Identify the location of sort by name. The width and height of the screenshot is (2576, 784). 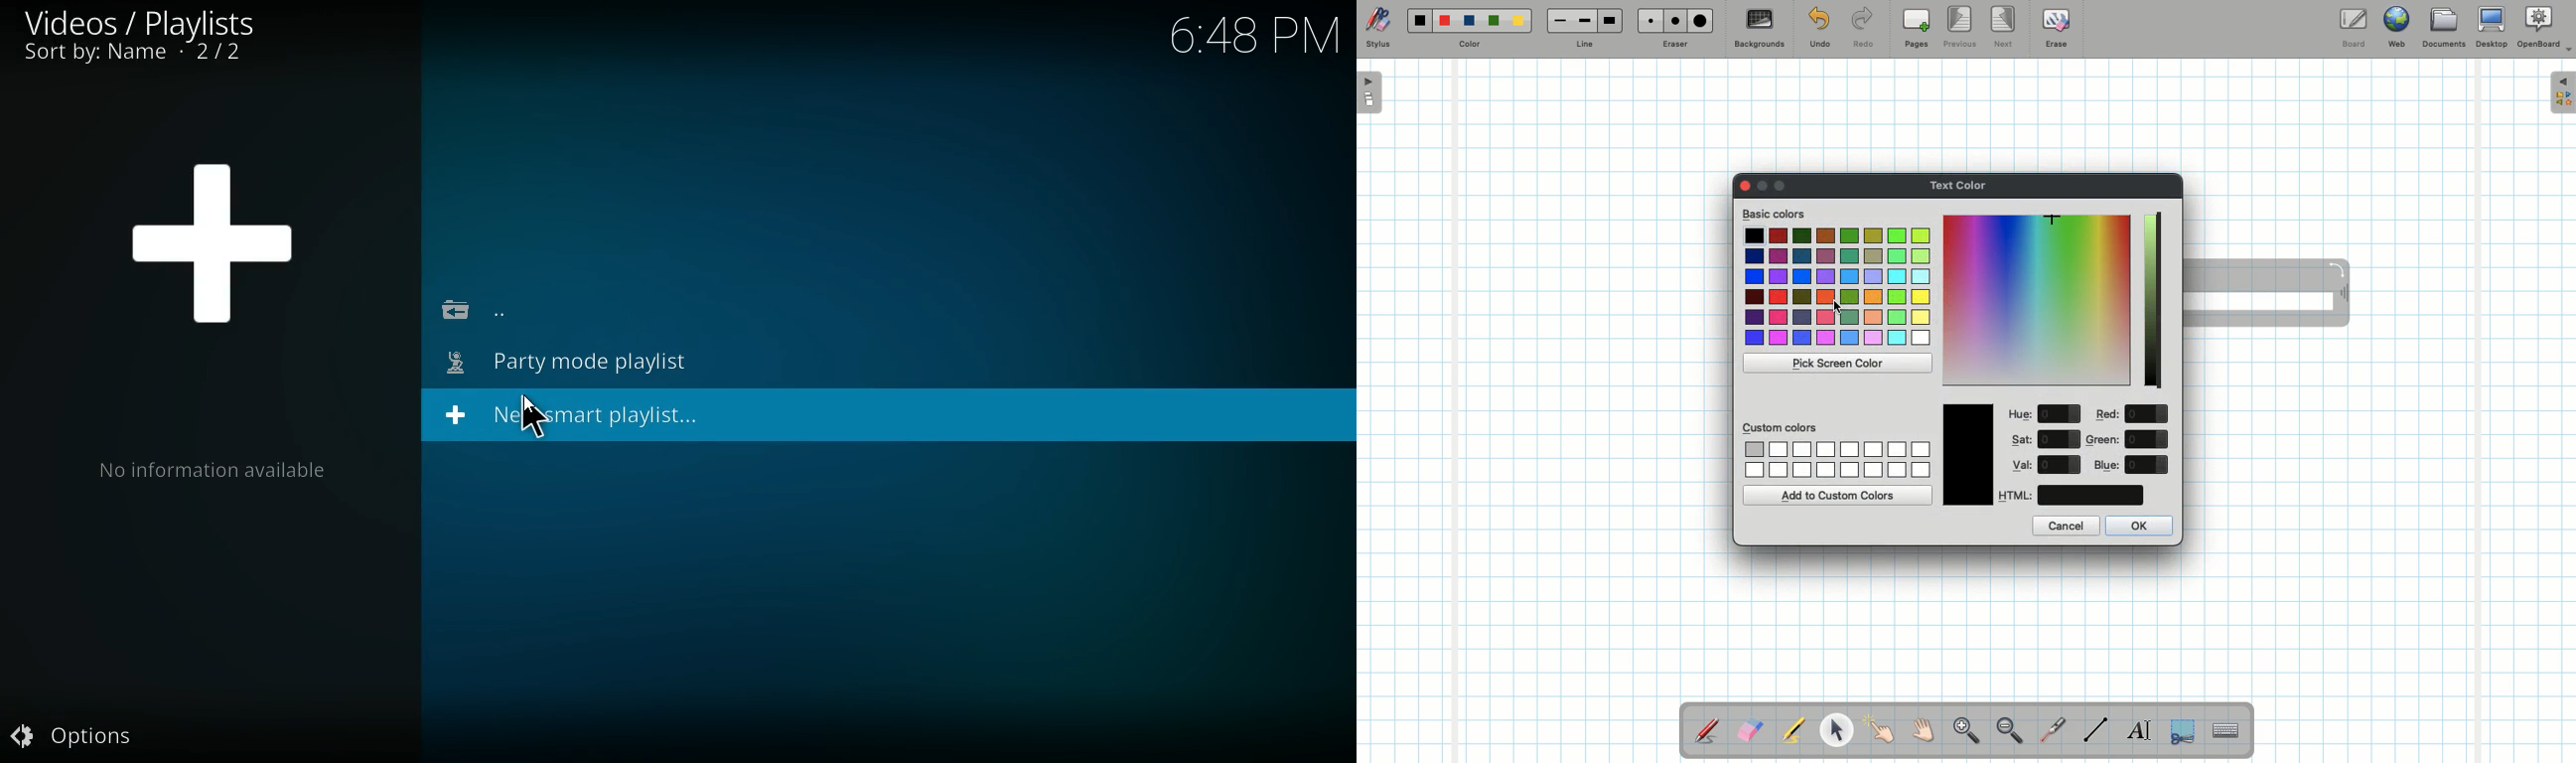
(144, 55).